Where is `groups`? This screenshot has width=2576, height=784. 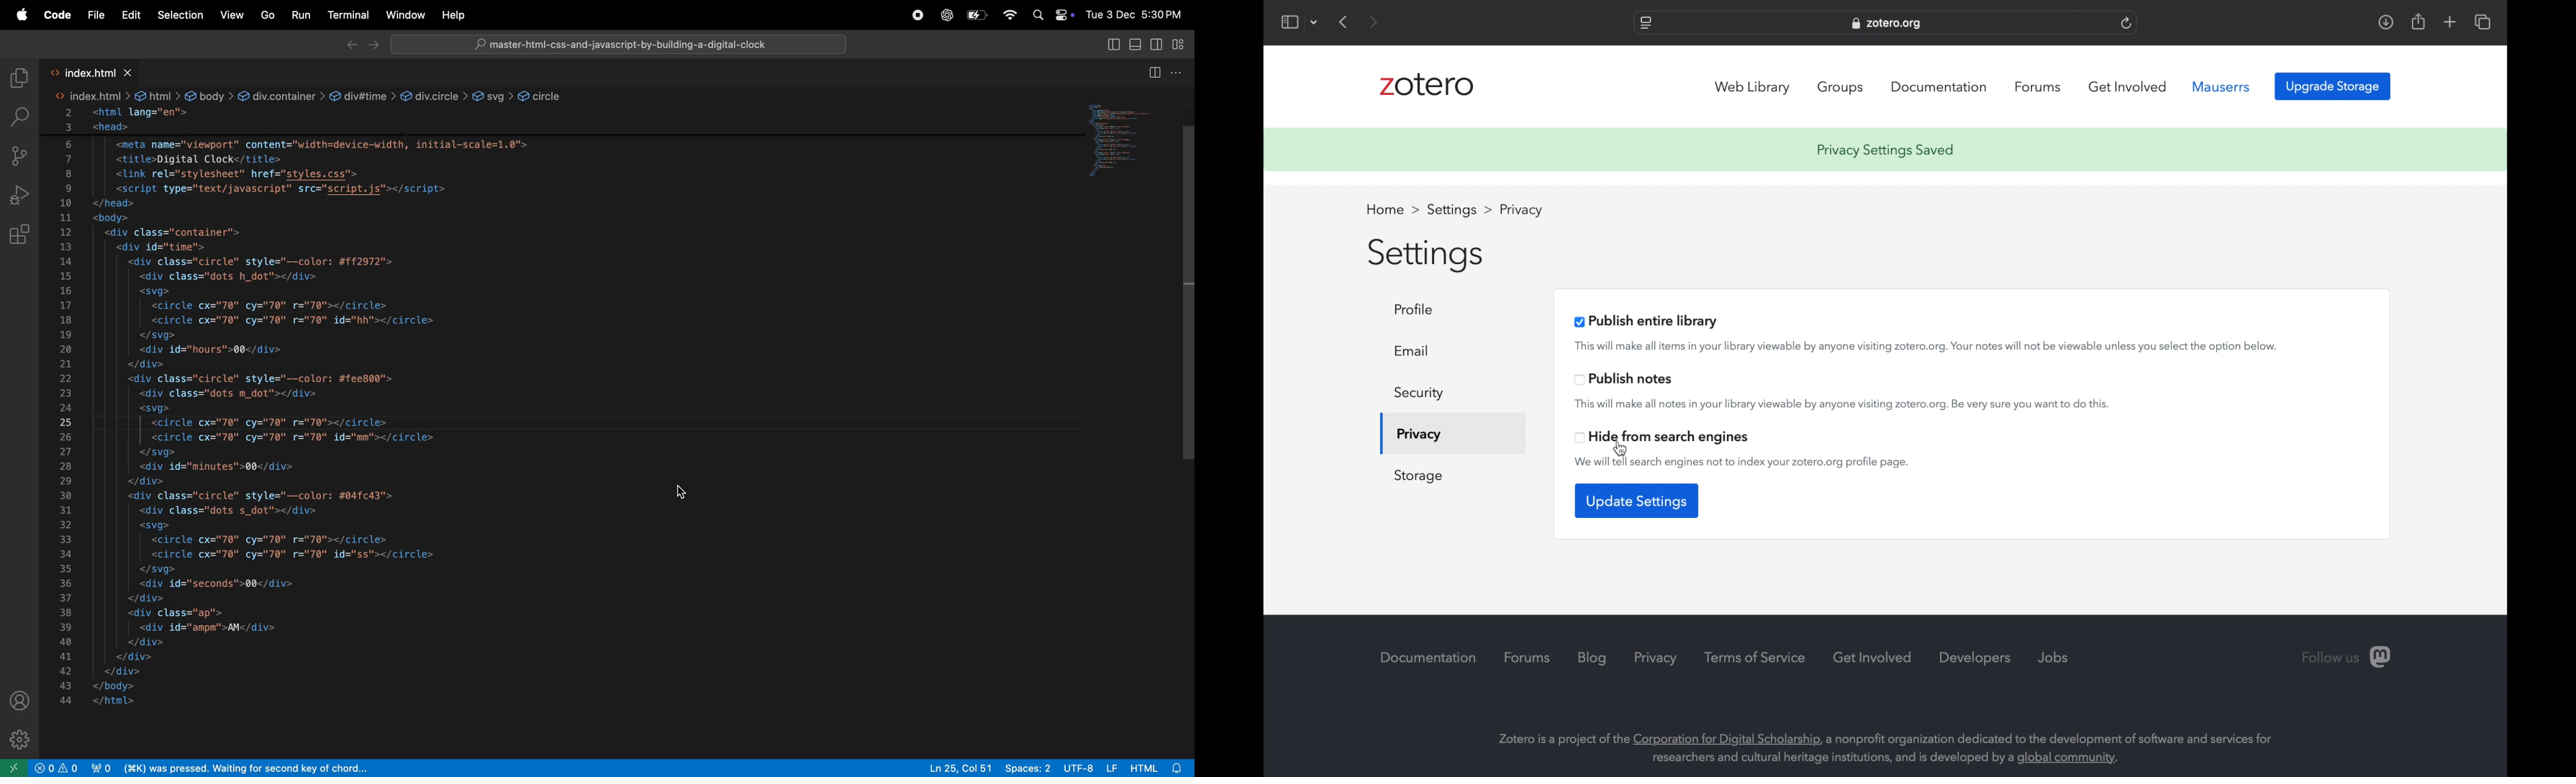
groups is located at coordinates (1843, 88).